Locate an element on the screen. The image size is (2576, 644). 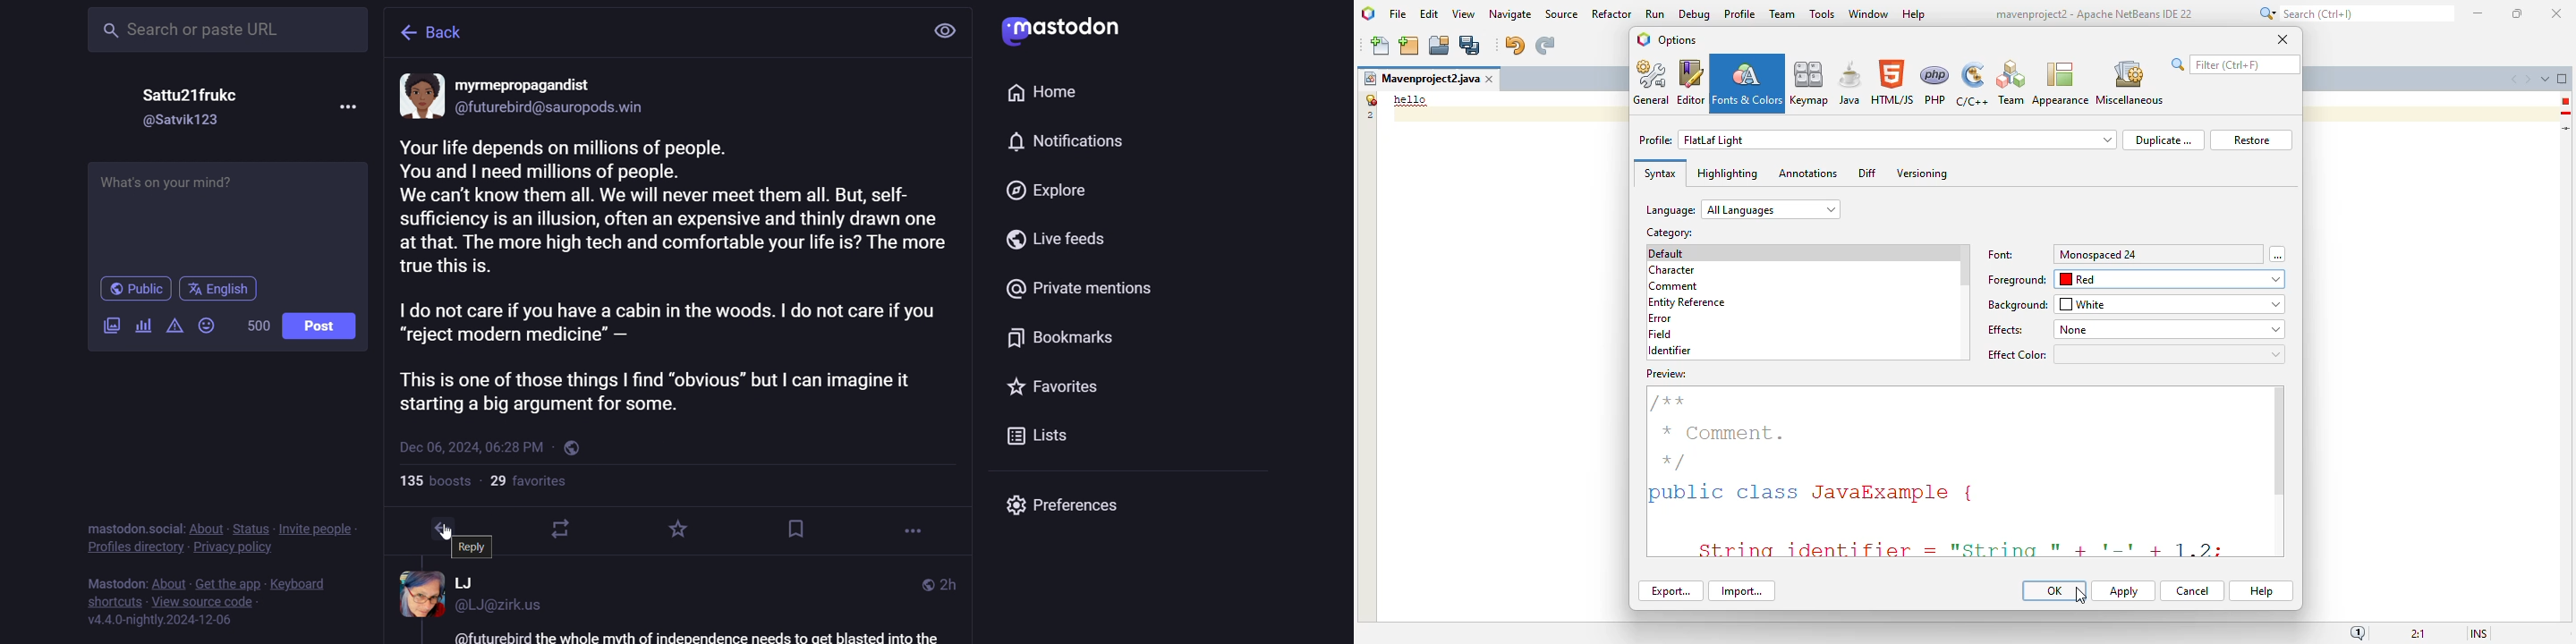
last modifiied is located at coordinates (954, 584).